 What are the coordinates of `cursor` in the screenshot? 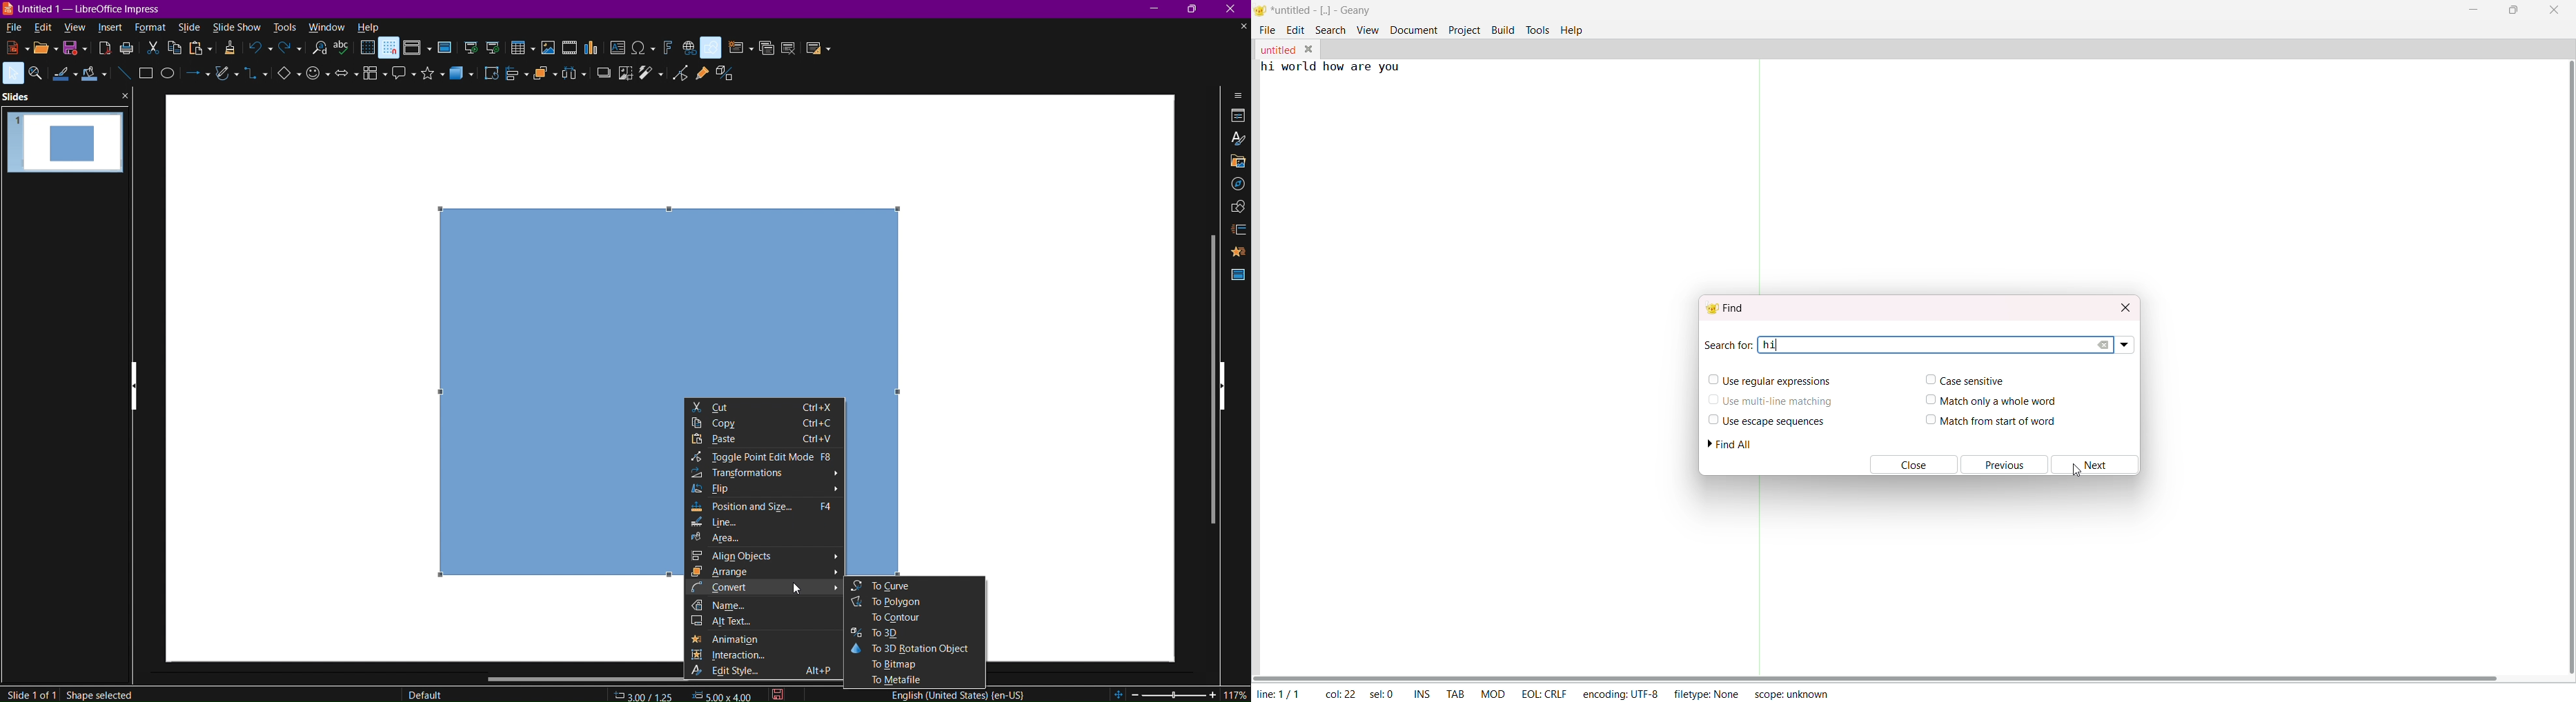 It's located at (2084, 474).